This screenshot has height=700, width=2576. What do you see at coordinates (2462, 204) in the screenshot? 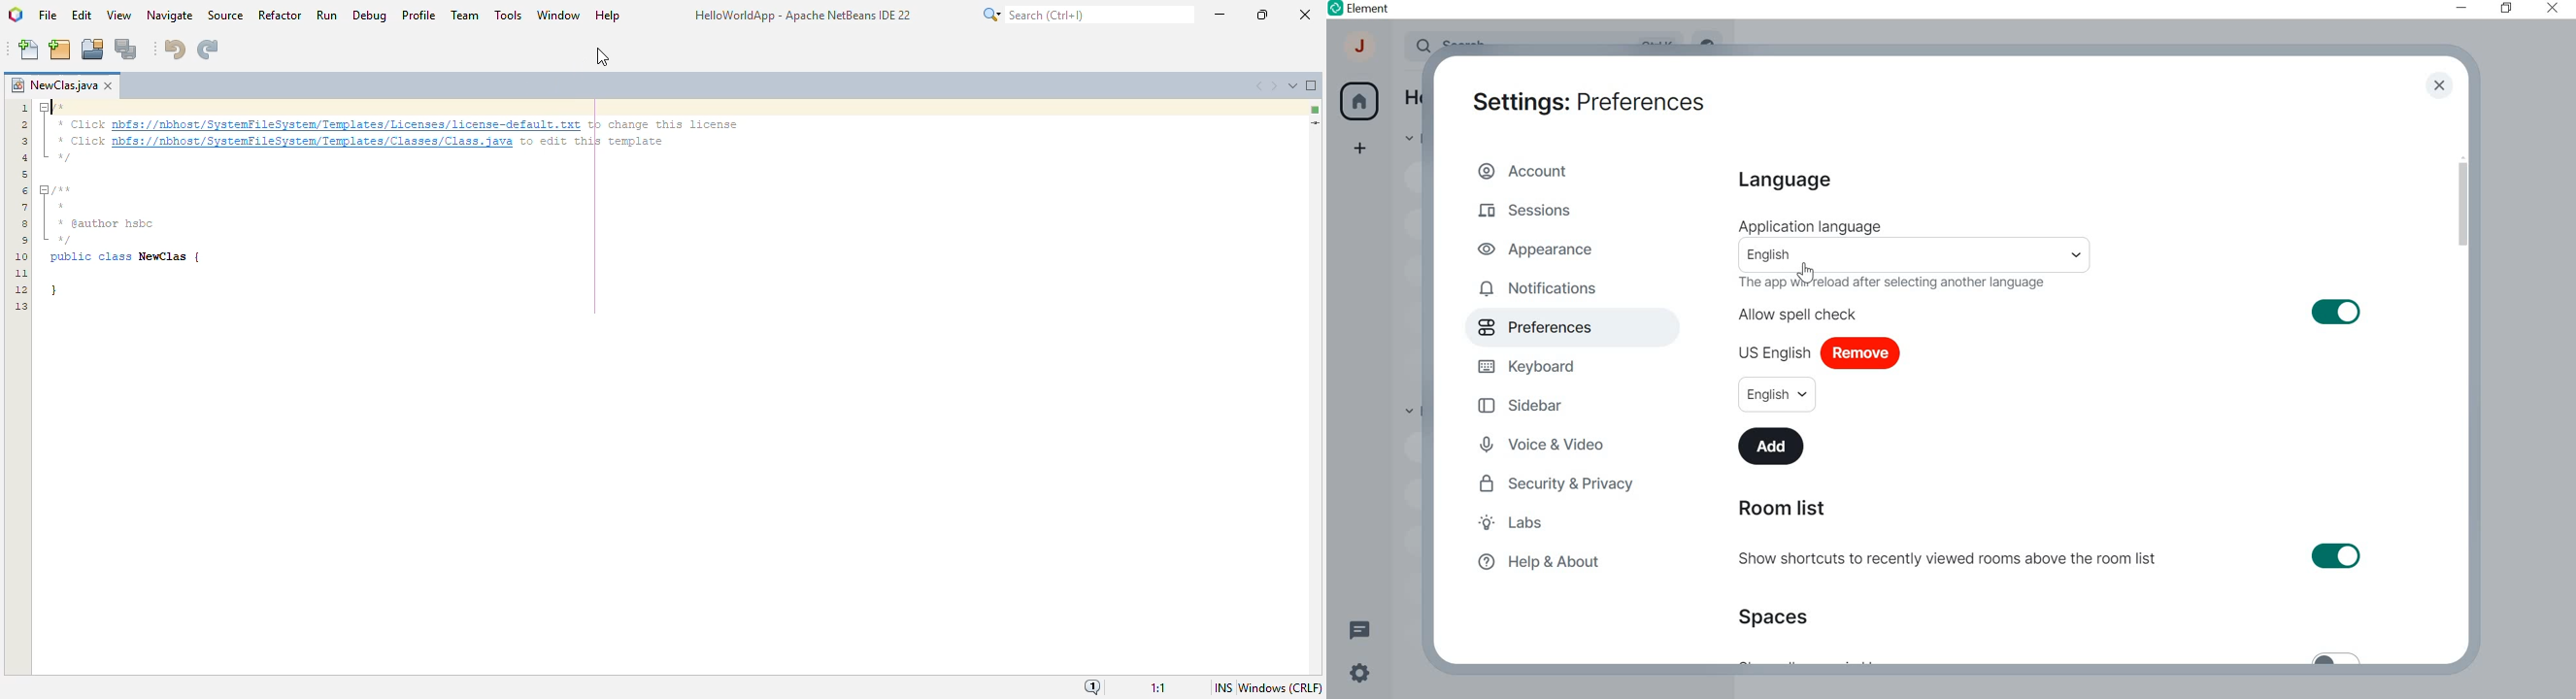
I see `vertical scrollbar` at bounding box center [2462, 204].